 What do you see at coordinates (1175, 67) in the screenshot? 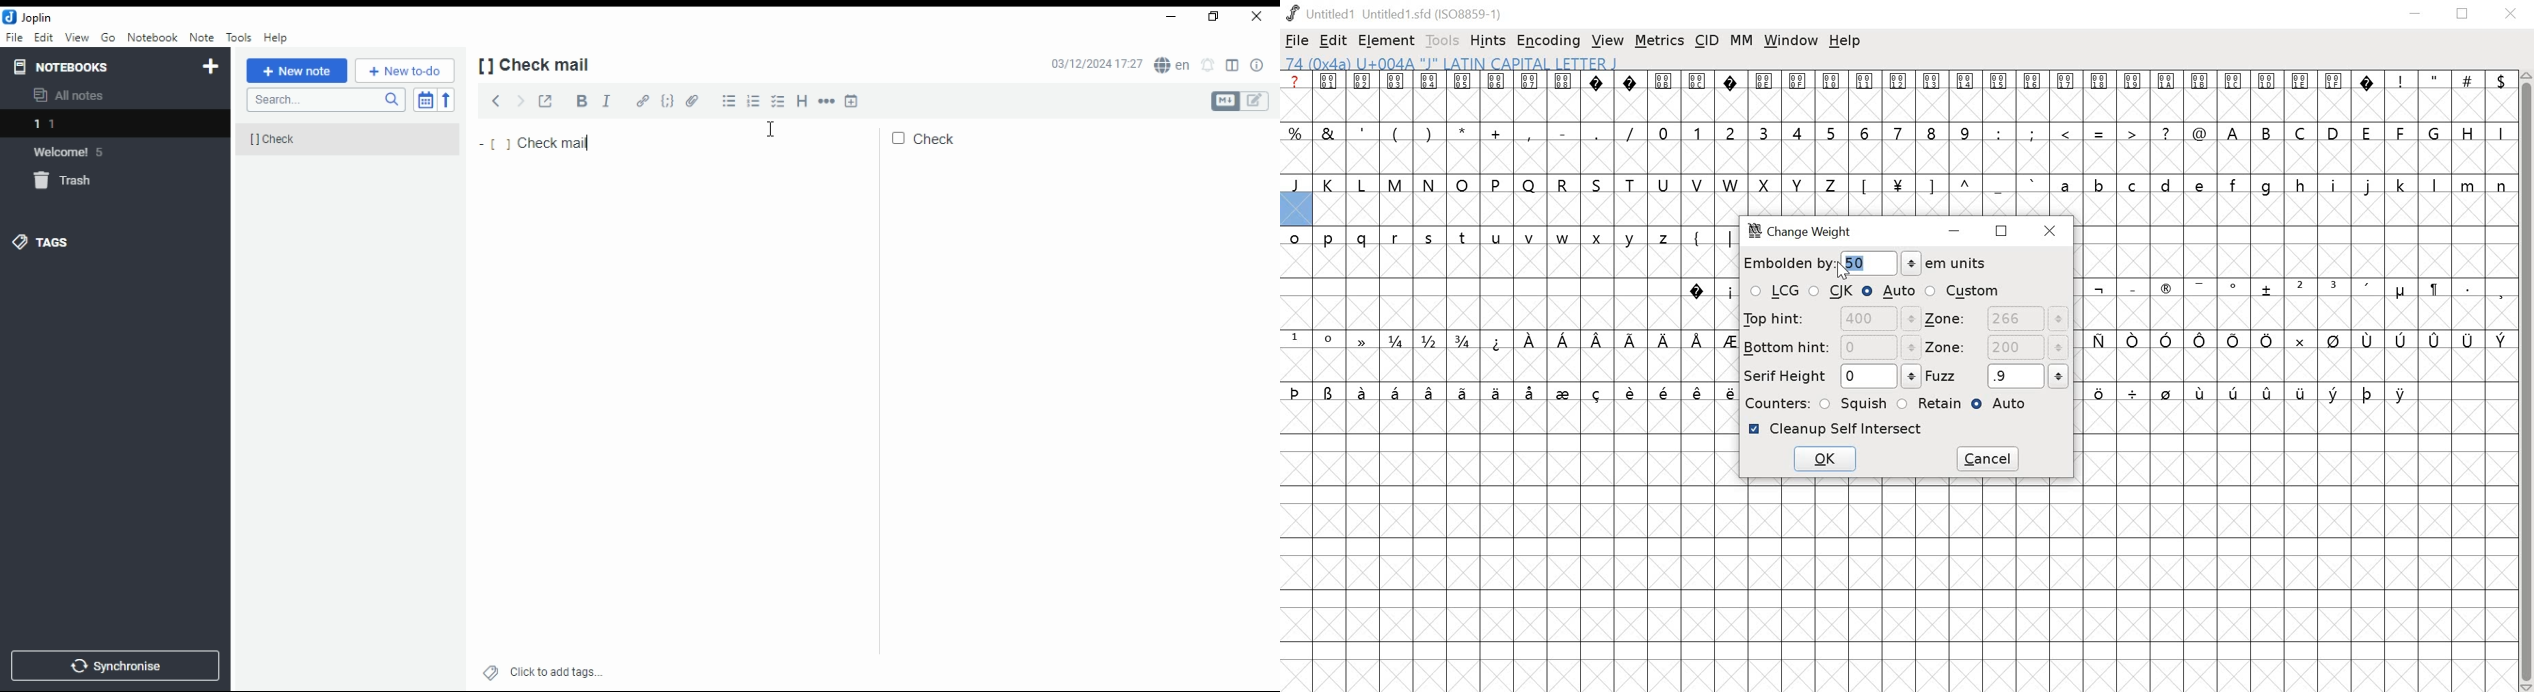
I see `spell checker` at bounding box center [1175, 67].